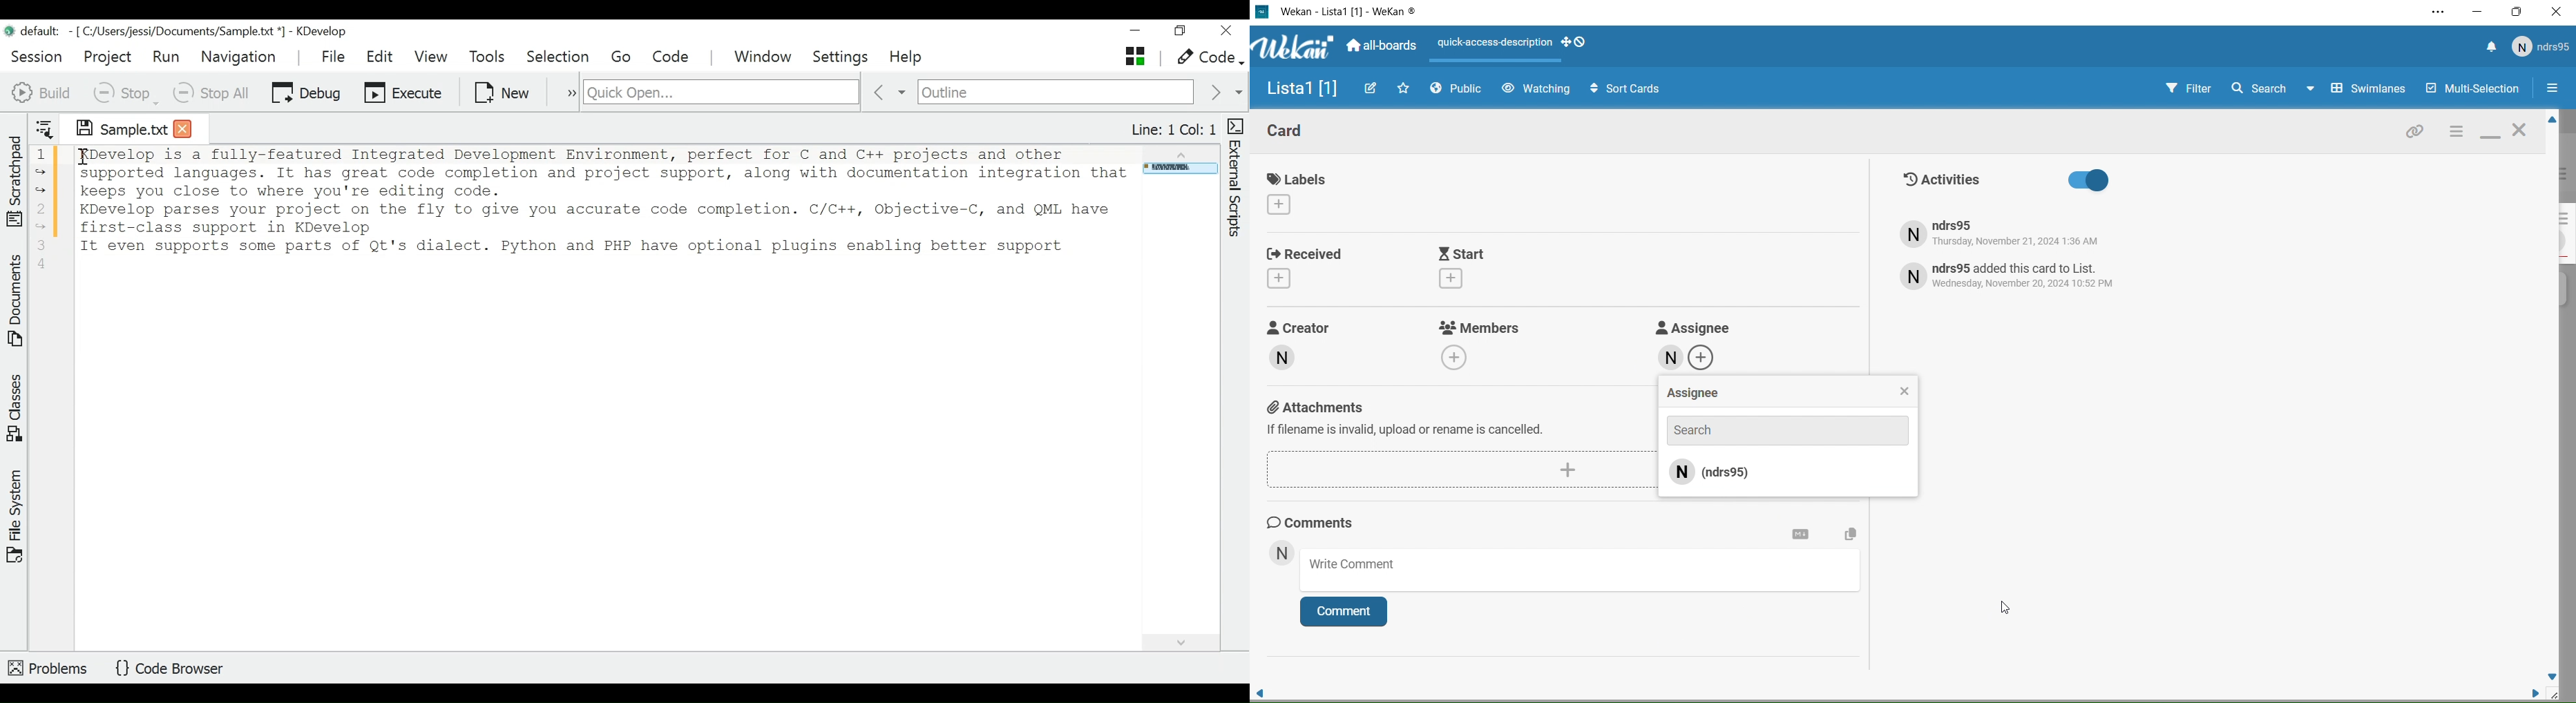  What do you see at coordinates (183, 128) in the screenshot?
I see `Close tab` at bounding box center [183, 128].